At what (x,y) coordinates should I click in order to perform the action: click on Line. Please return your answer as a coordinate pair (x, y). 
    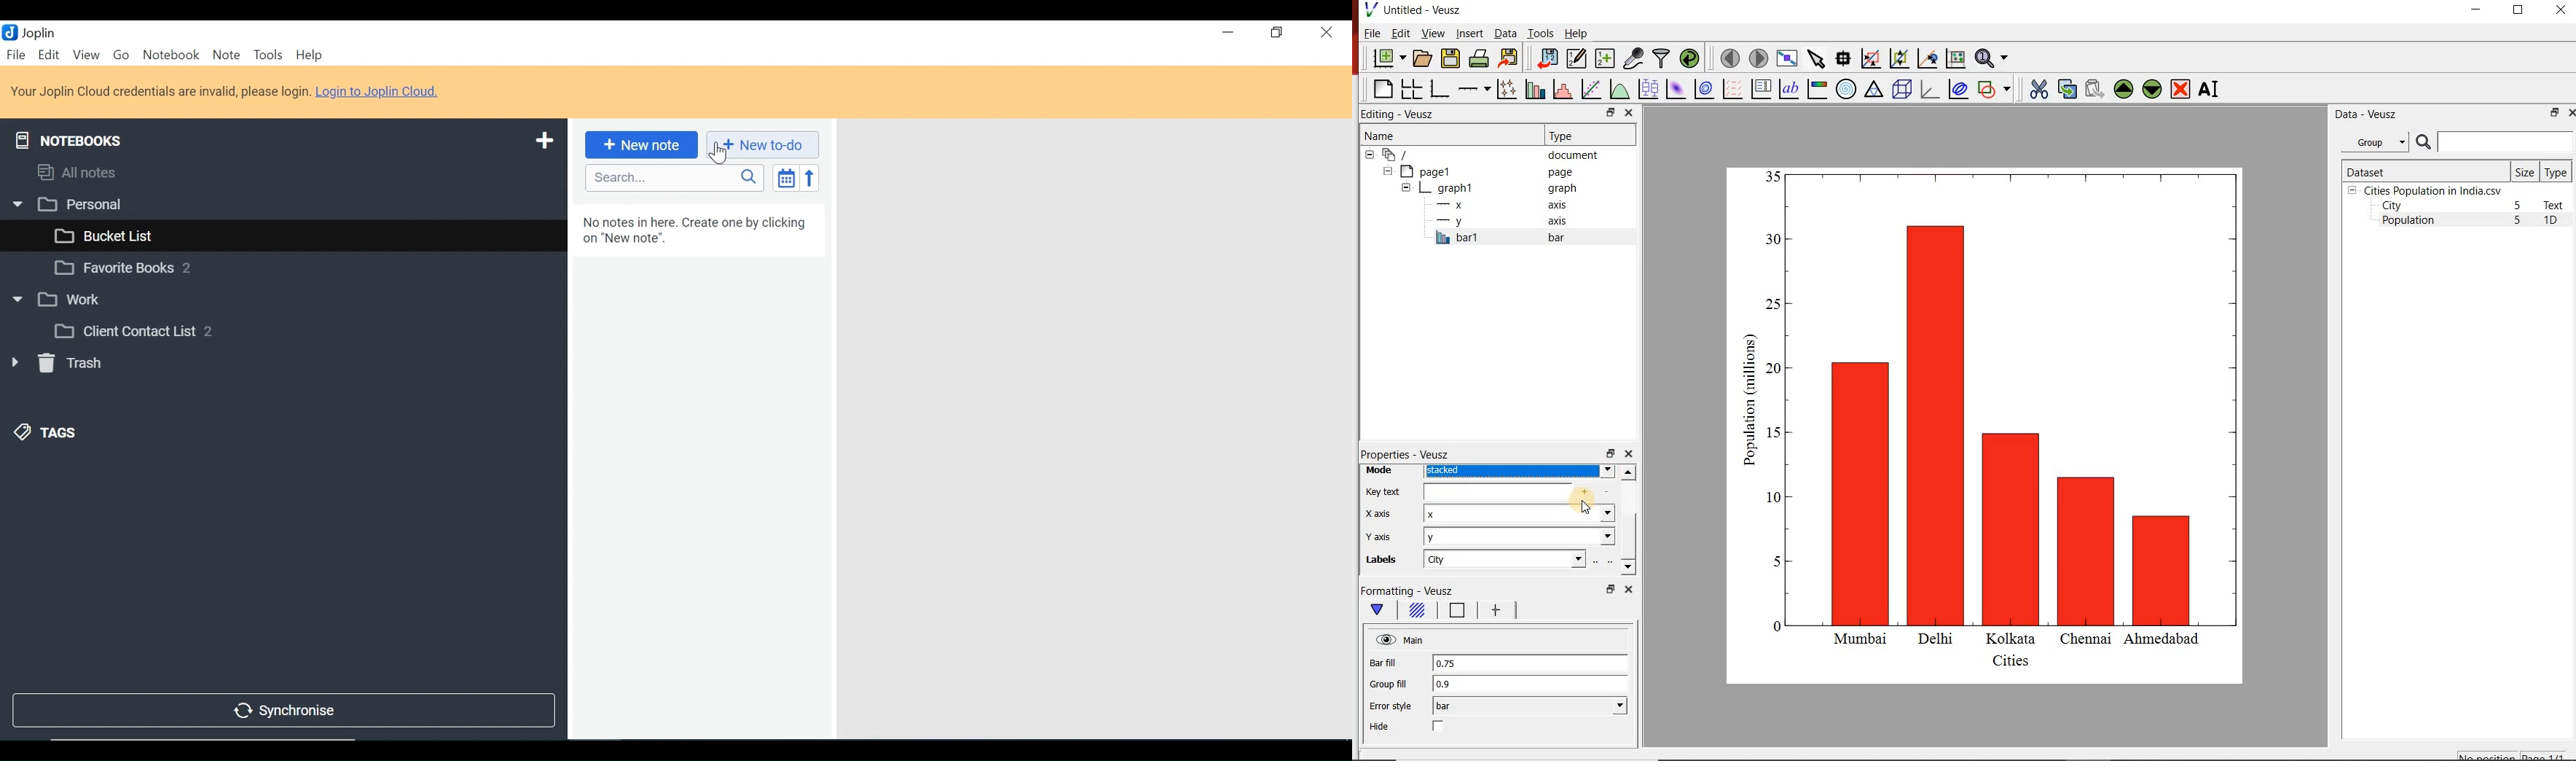
    Looking at the image, I should click on (1454, 612).